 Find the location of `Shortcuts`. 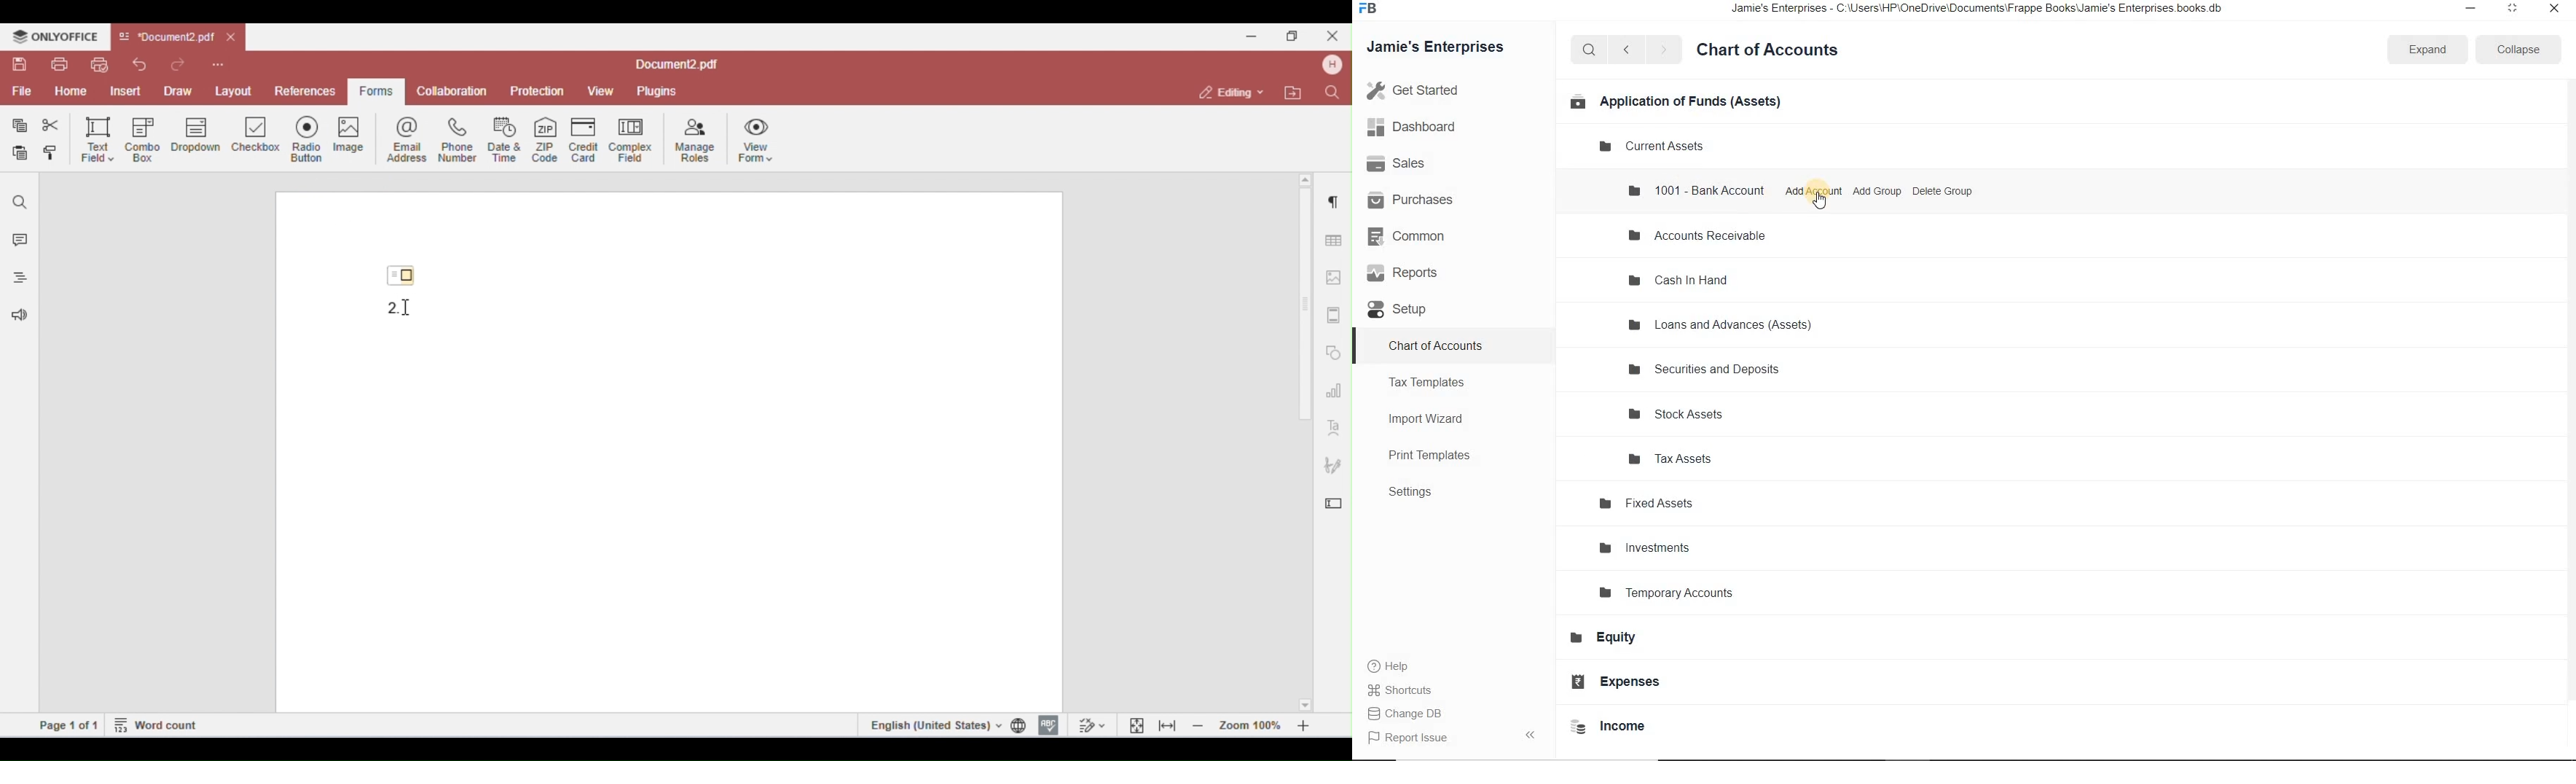

Shortcuts is located at coordinates (1402, 690).